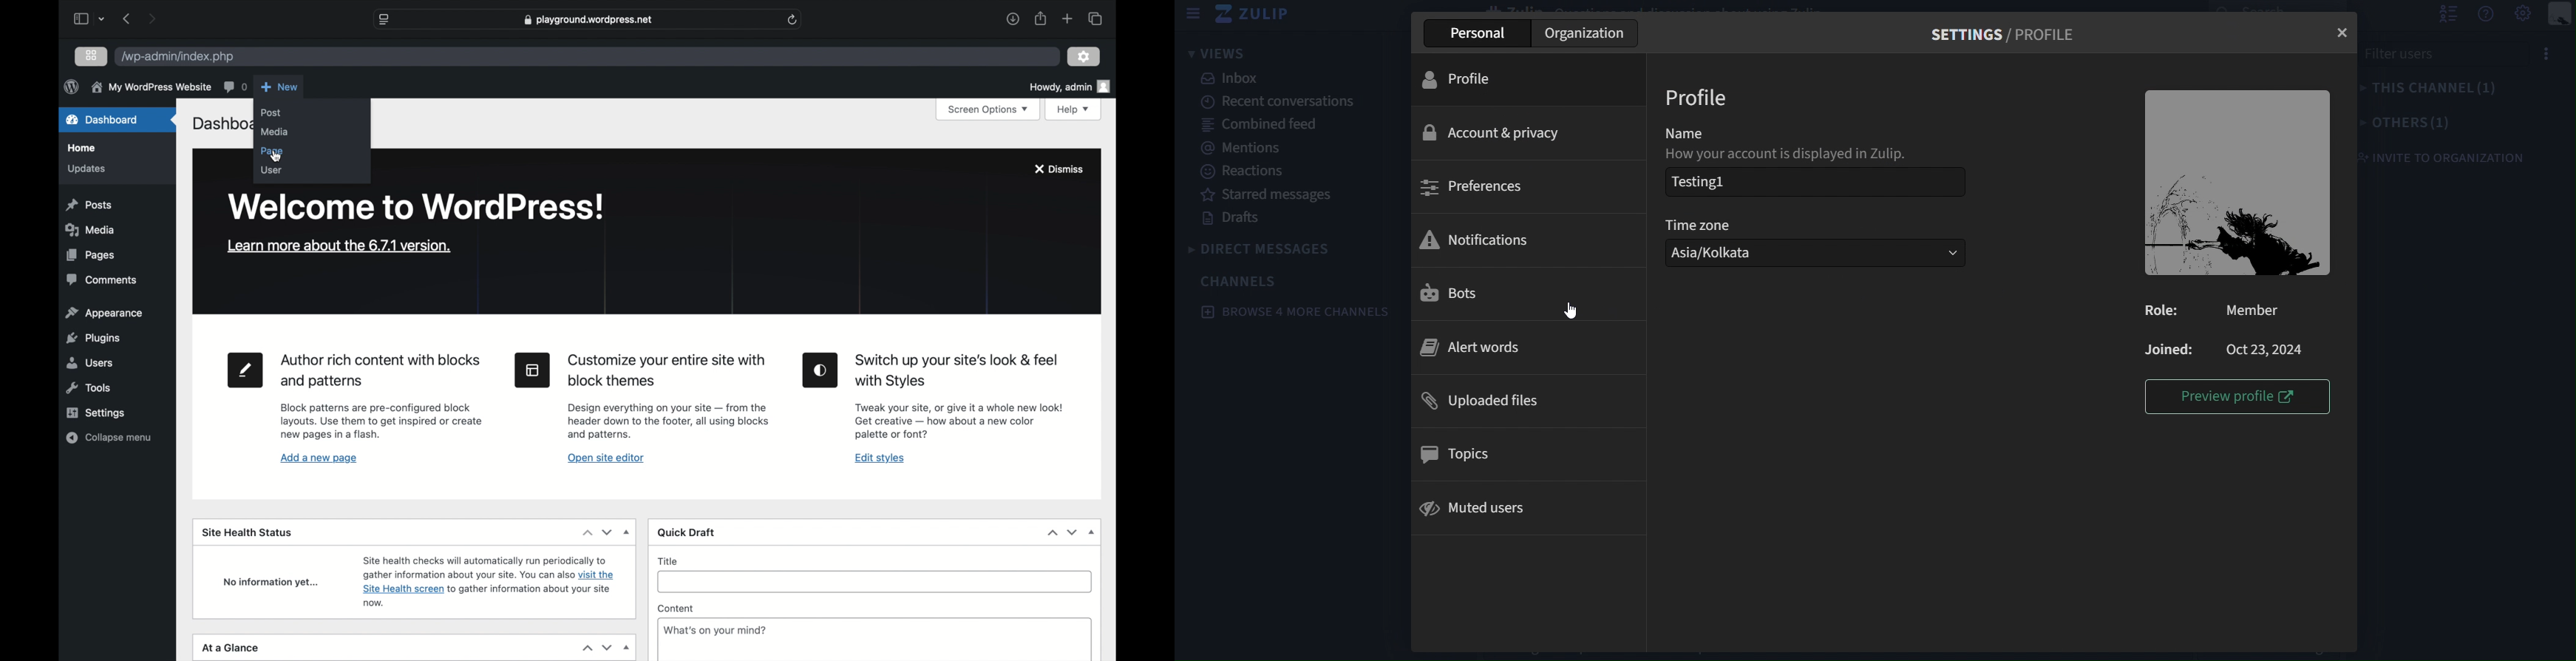 This screenshot has height=672, width=2576. What do you see at coordinates (245, 372) in the screenshot?
I see `new page` at bounding box center [245, 372].